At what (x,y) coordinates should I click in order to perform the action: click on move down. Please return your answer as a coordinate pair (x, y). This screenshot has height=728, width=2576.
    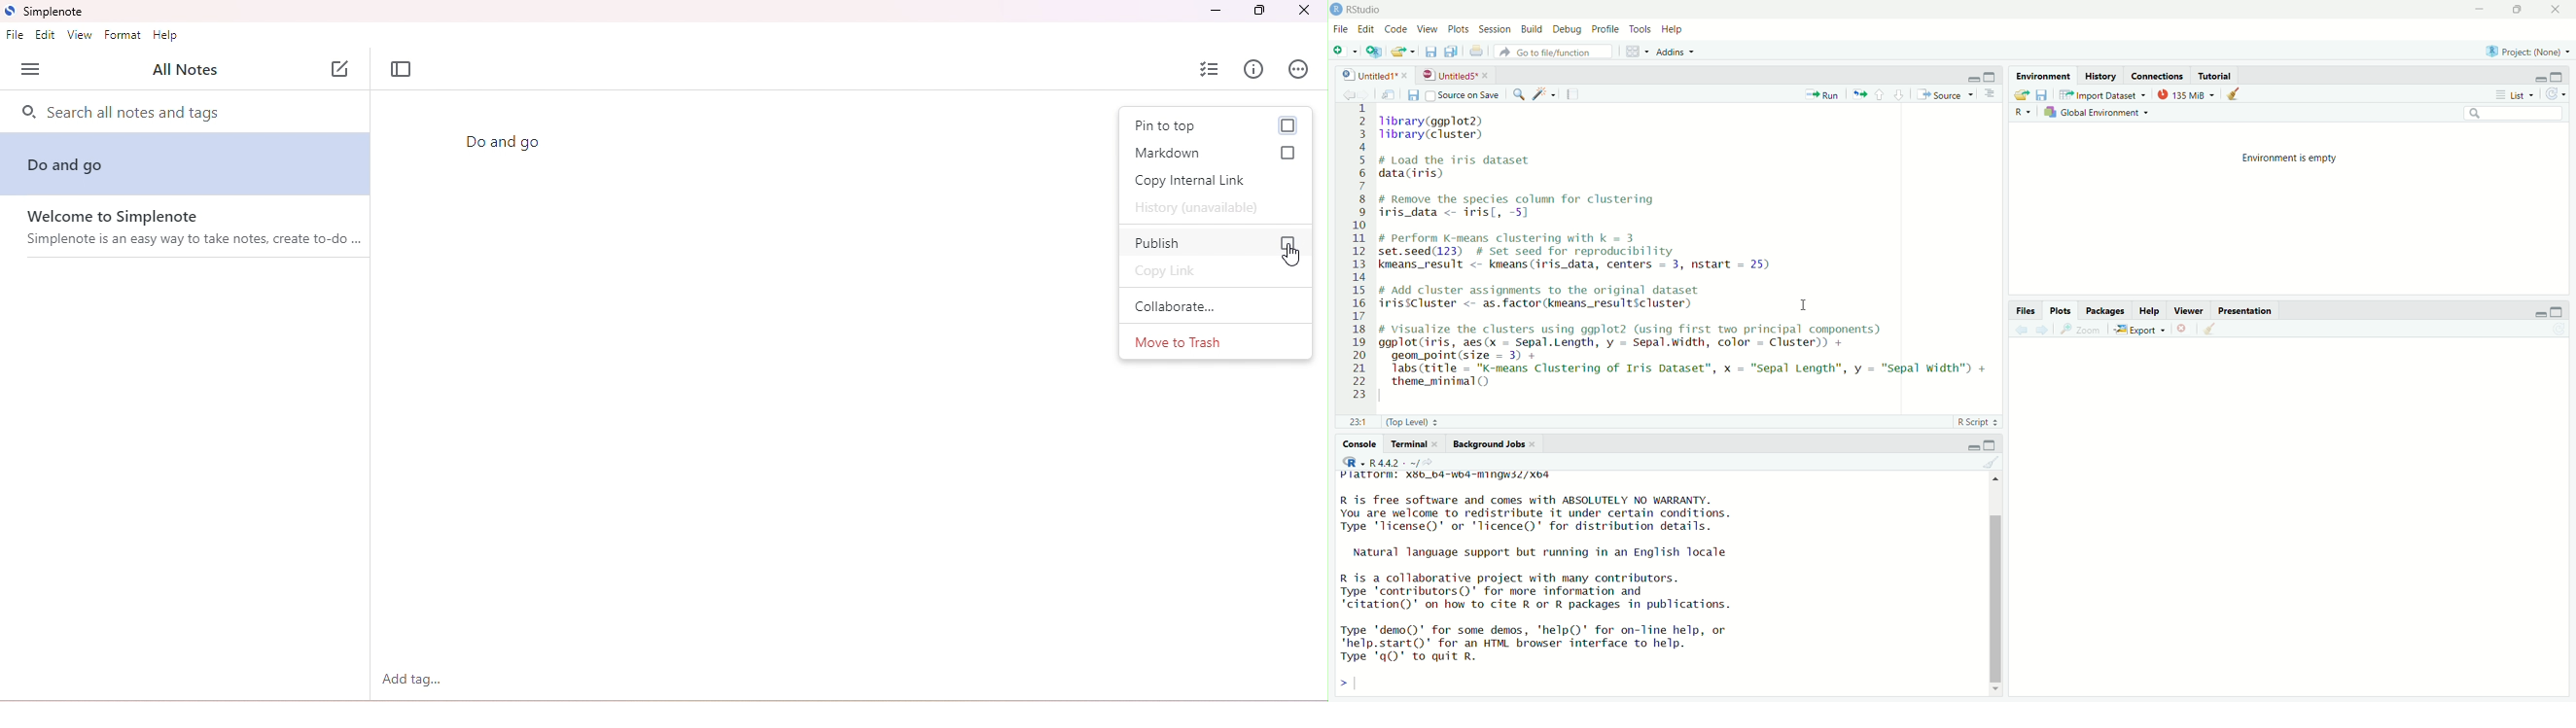
    Looking at the image, I should click on (1997, 694).